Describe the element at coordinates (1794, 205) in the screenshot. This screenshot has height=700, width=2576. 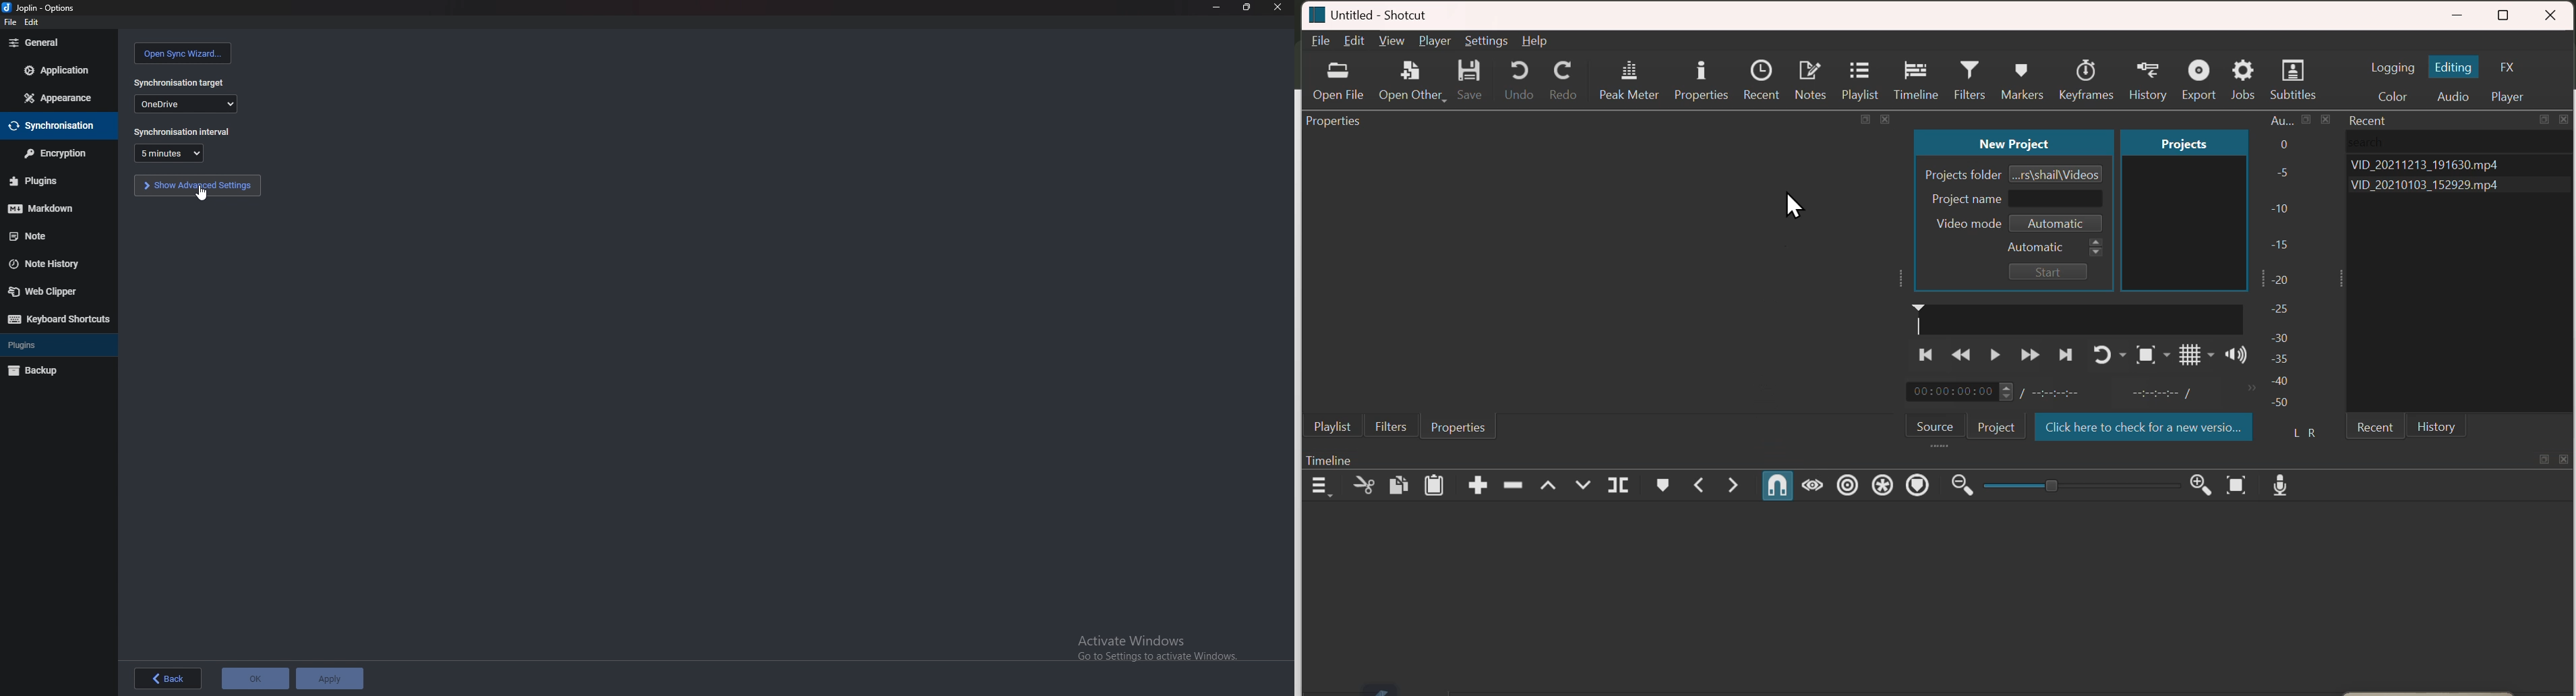
I see `Cursor` at that location.